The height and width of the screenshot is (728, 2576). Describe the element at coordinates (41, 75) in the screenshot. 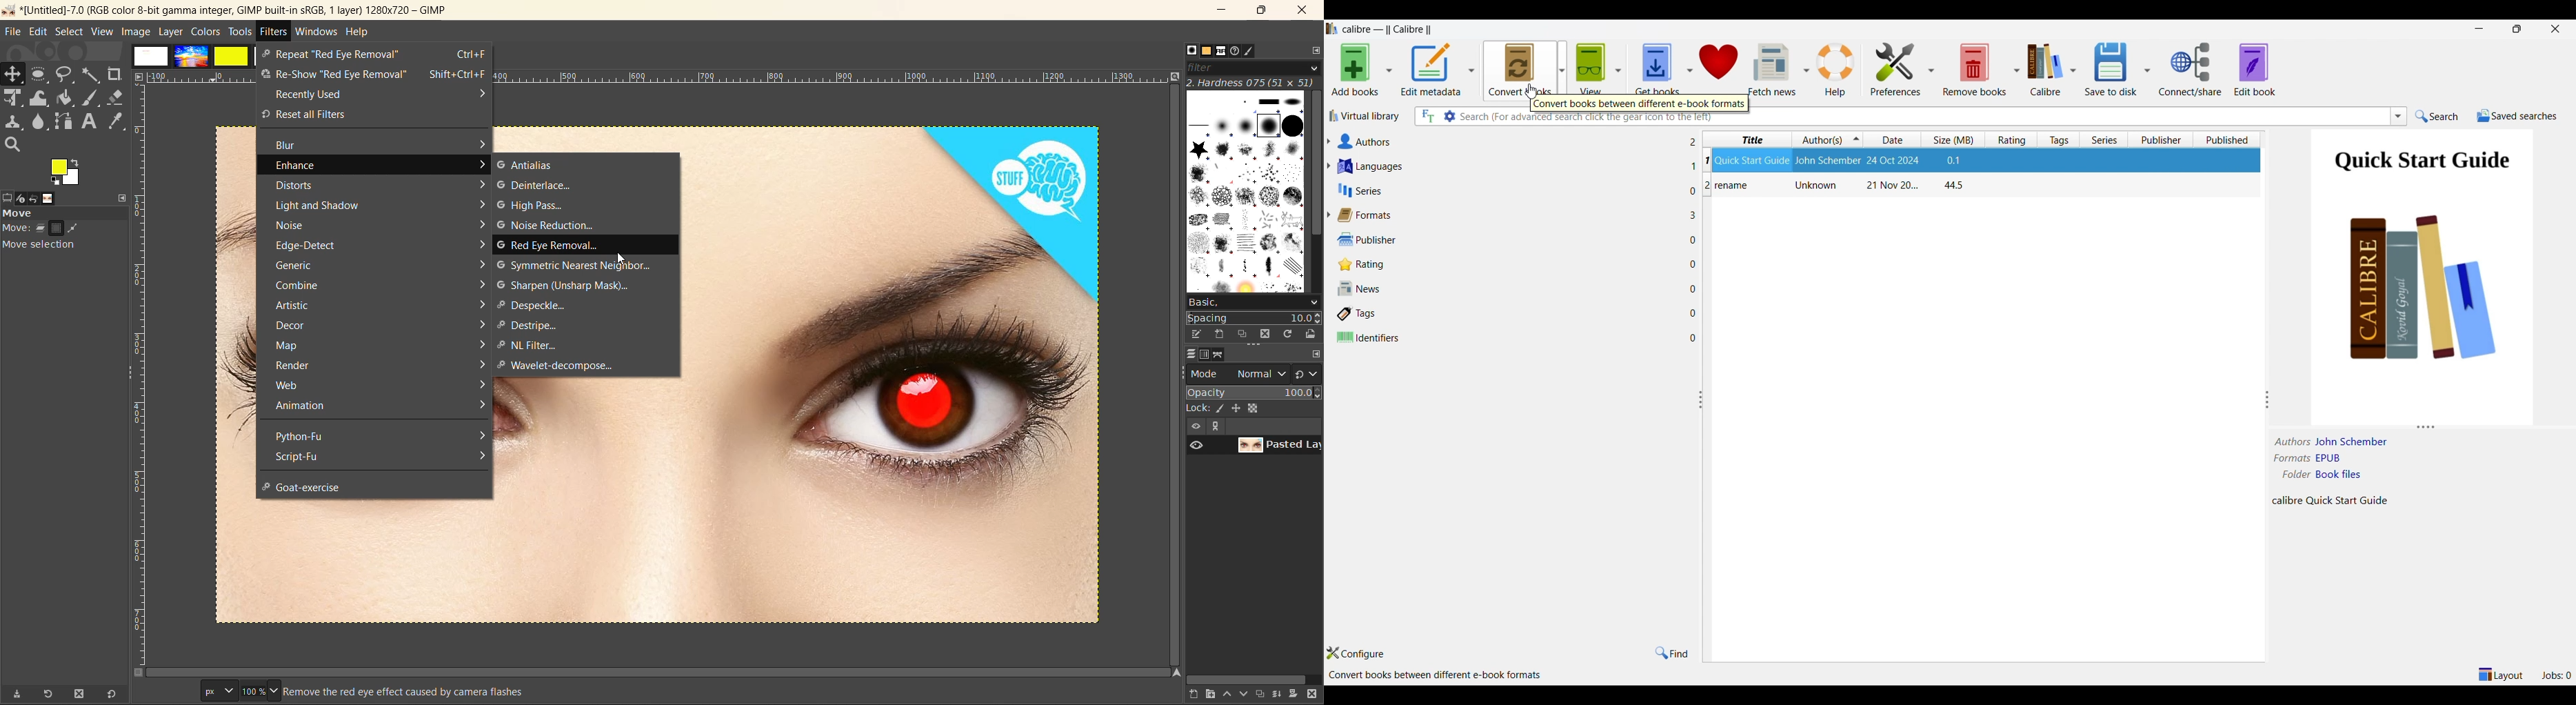

I see `rectangle select` at that location.